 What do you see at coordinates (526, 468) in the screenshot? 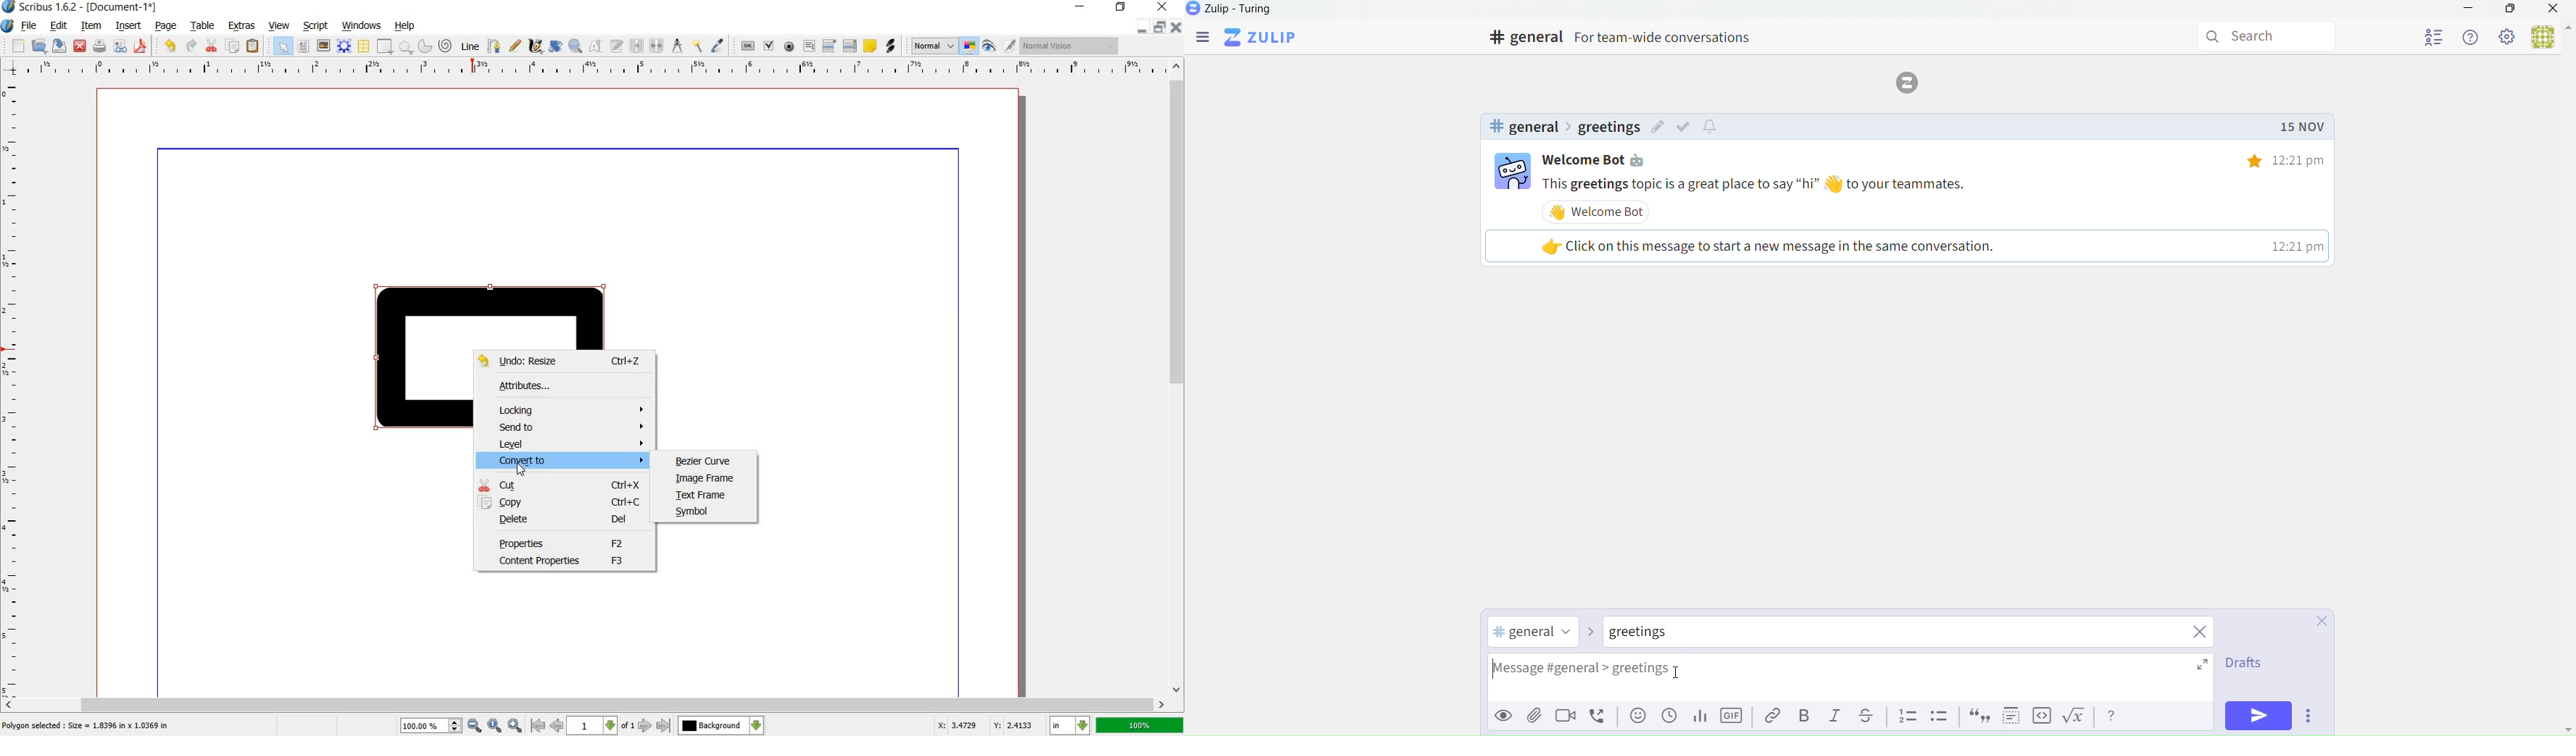
I see `Pointer` at bounding box center [526, 468].